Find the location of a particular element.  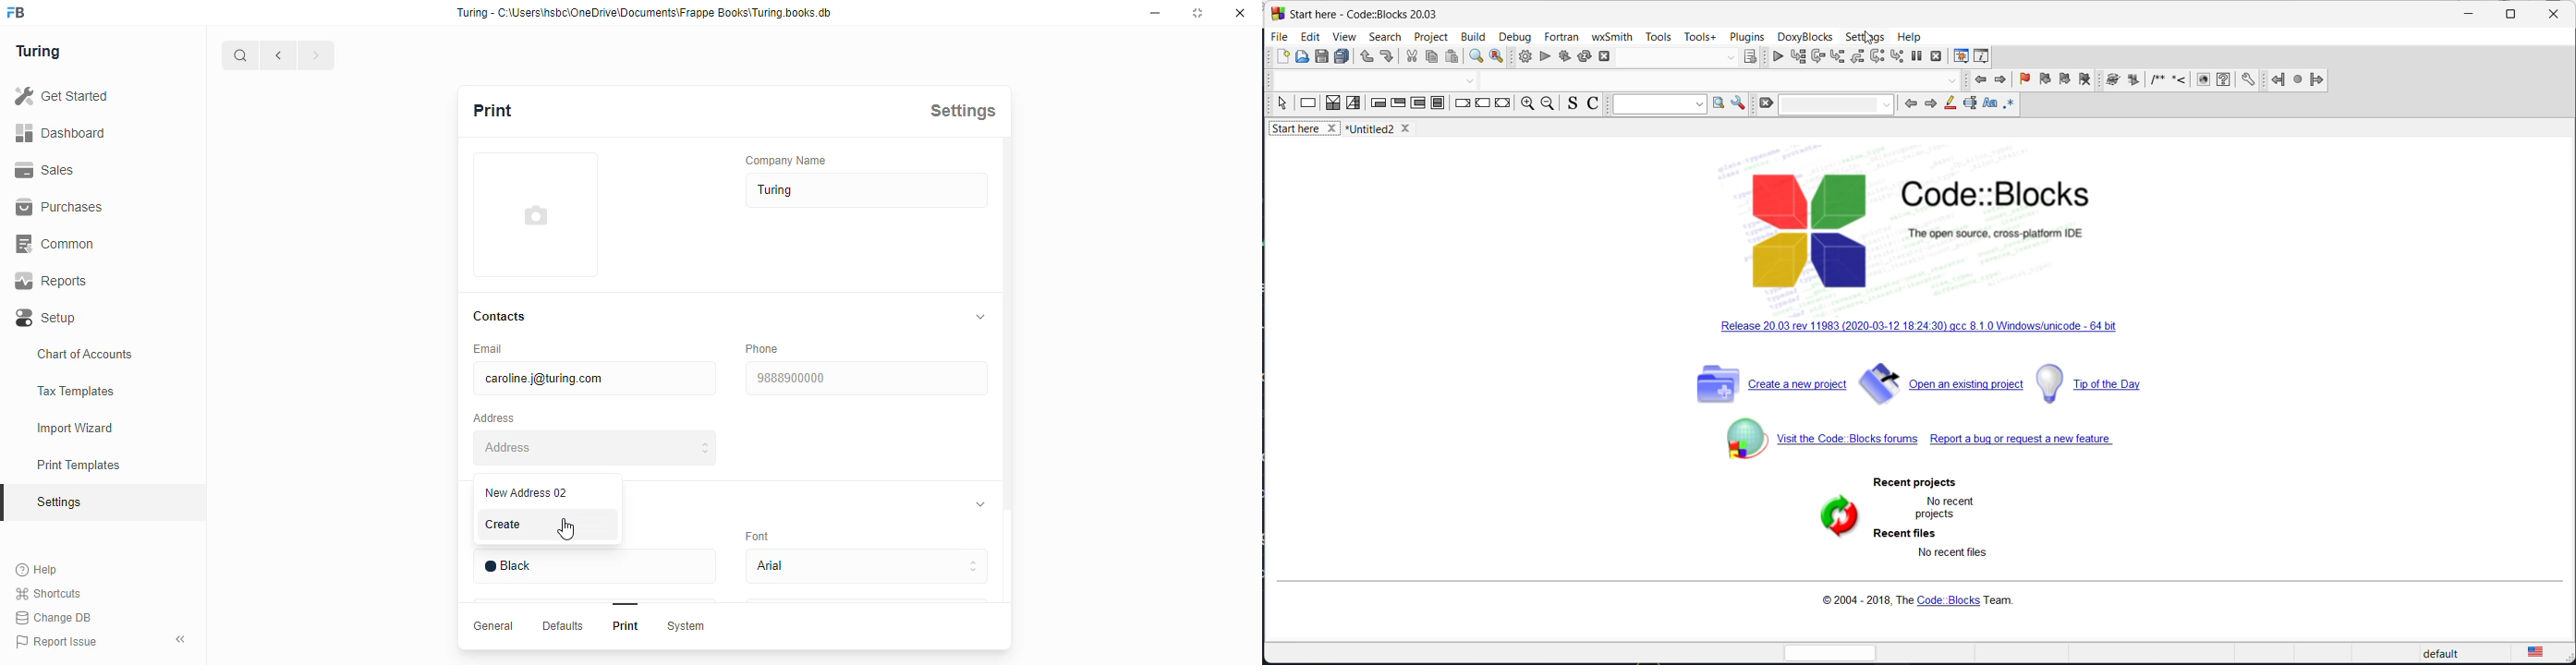

arial is located at coordinates (868, 566).